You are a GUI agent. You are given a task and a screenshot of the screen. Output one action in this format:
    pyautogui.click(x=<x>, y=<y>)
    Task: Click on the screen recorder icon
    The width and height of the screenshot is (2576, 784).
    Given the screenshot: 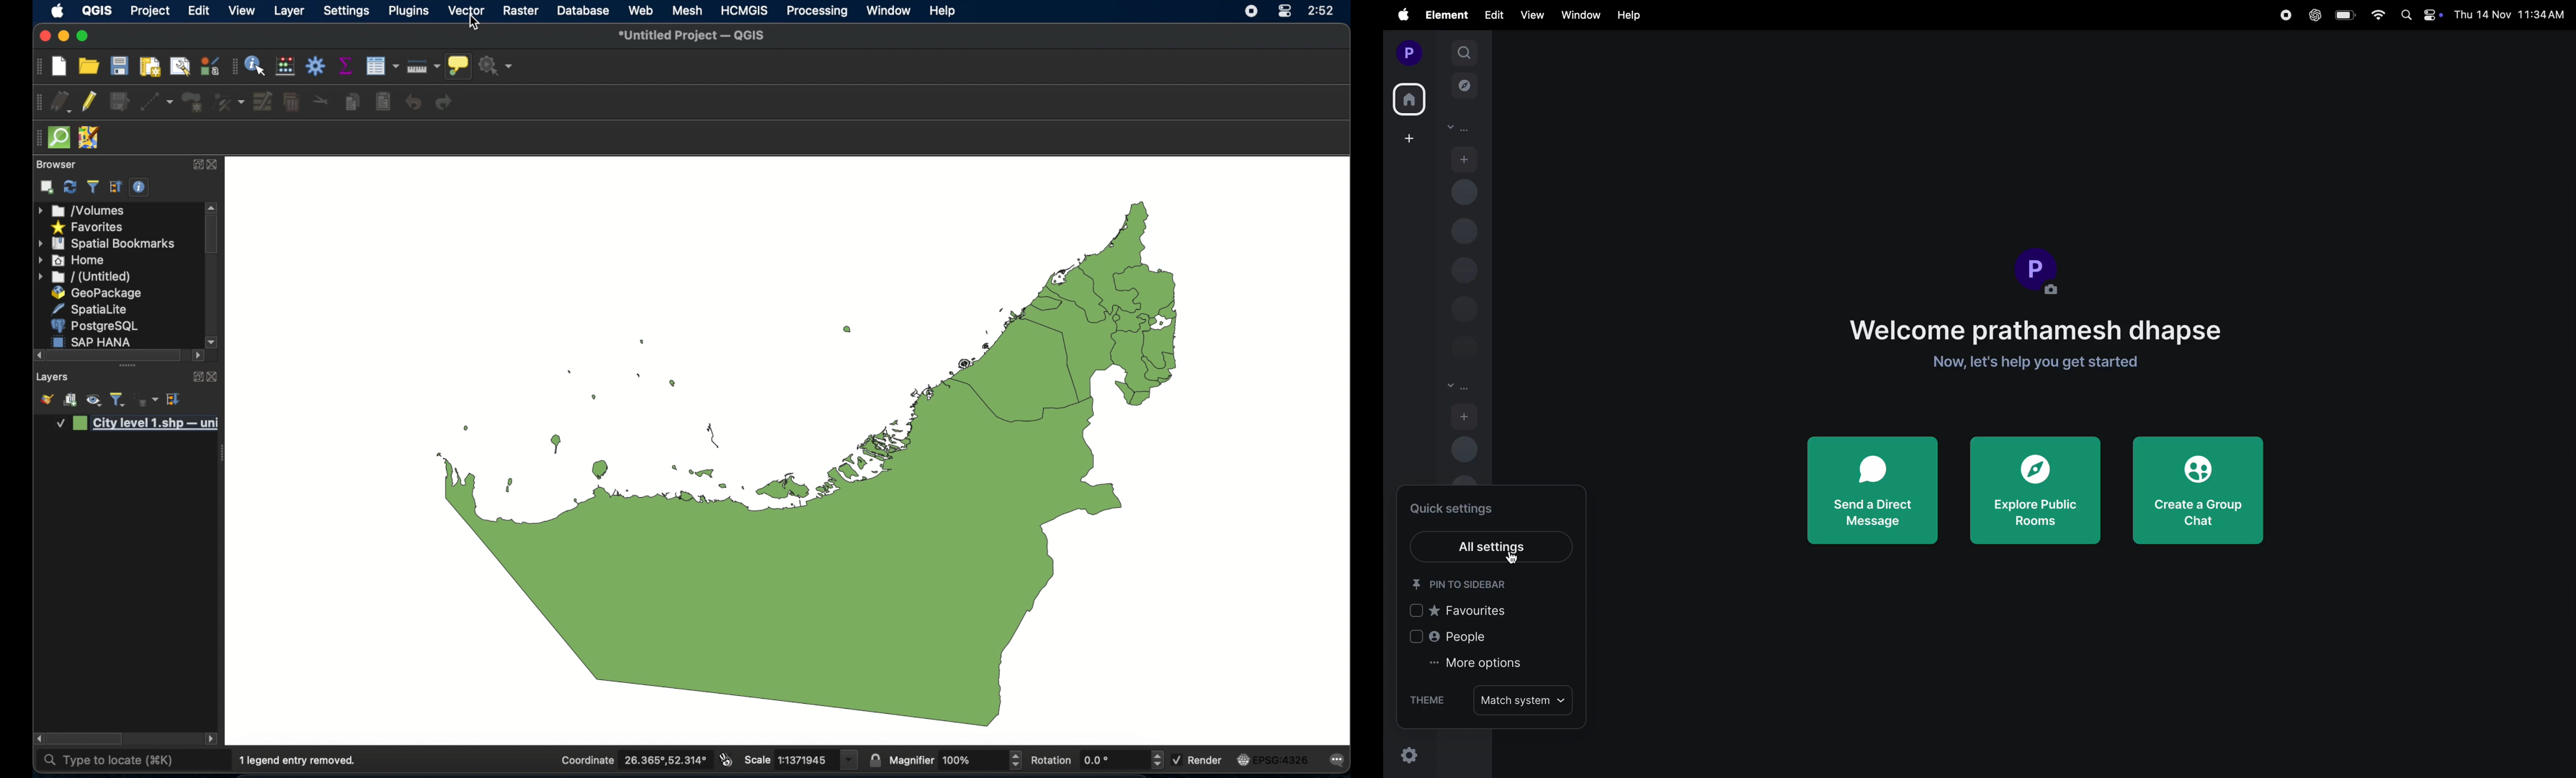 What is the action you would take?
    pyautogui.click(x=1251, y=12)
    